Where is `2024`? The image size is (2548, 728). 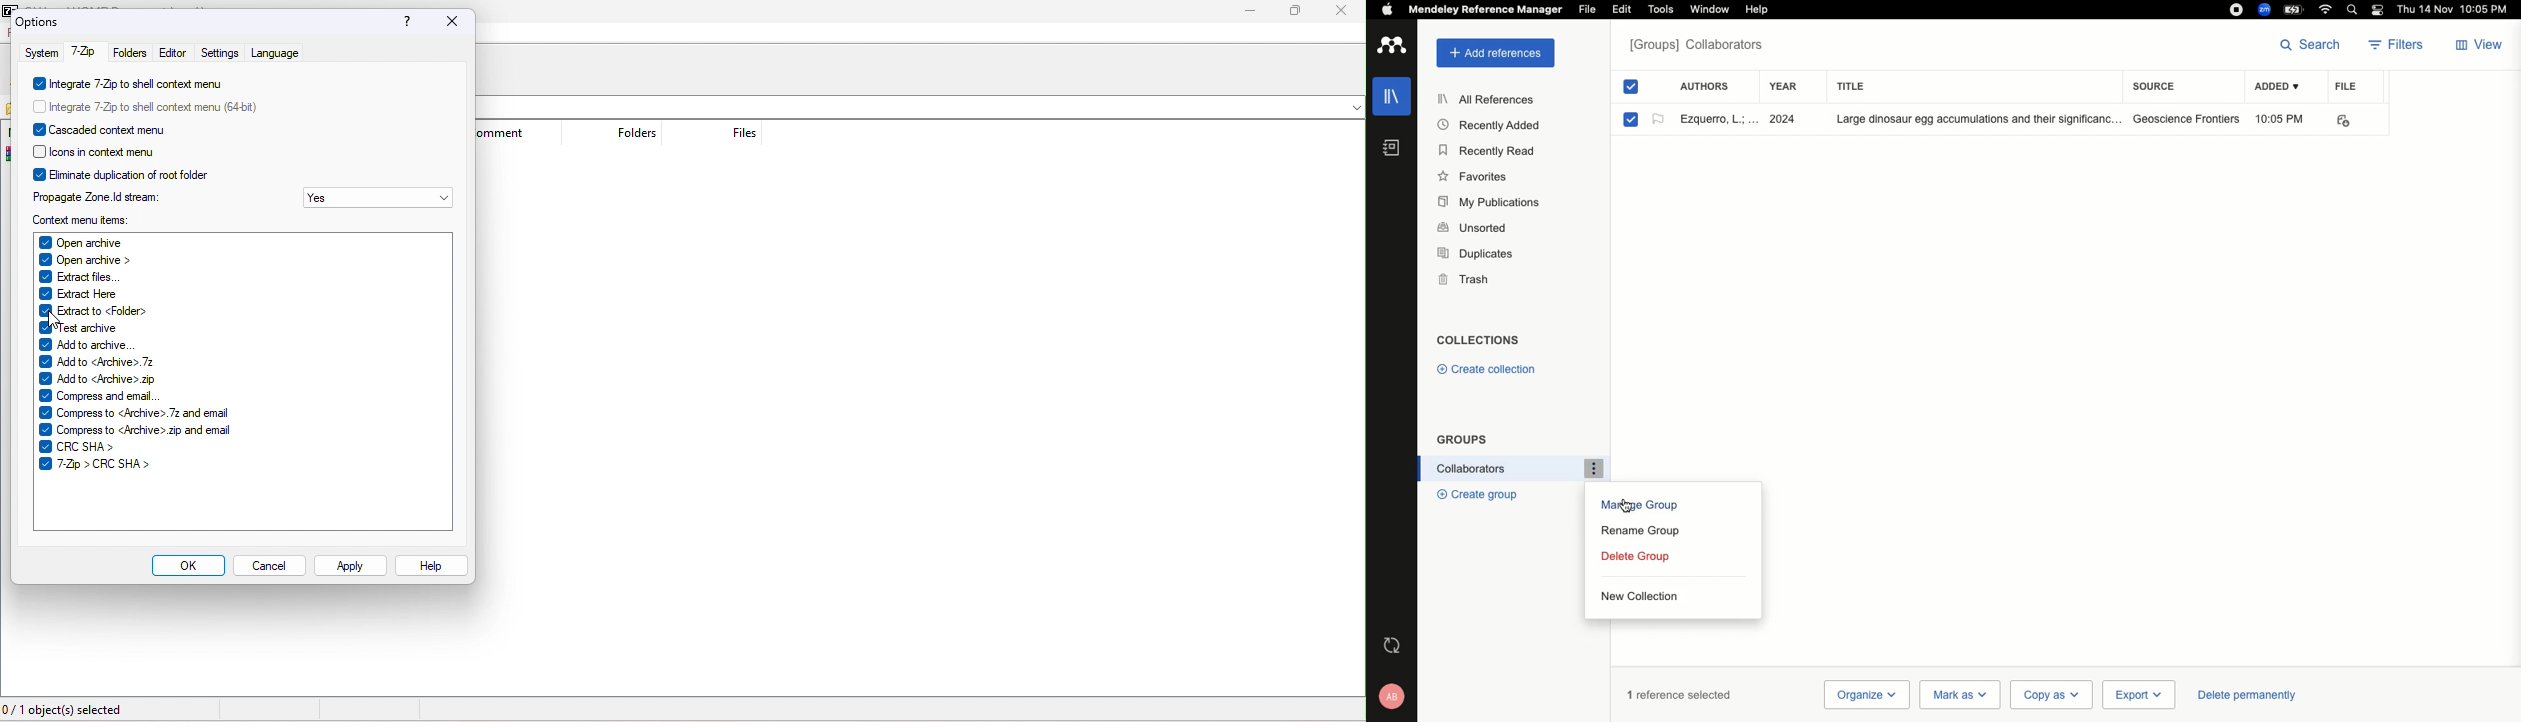
2024 is located at coordinates (1786, 120).